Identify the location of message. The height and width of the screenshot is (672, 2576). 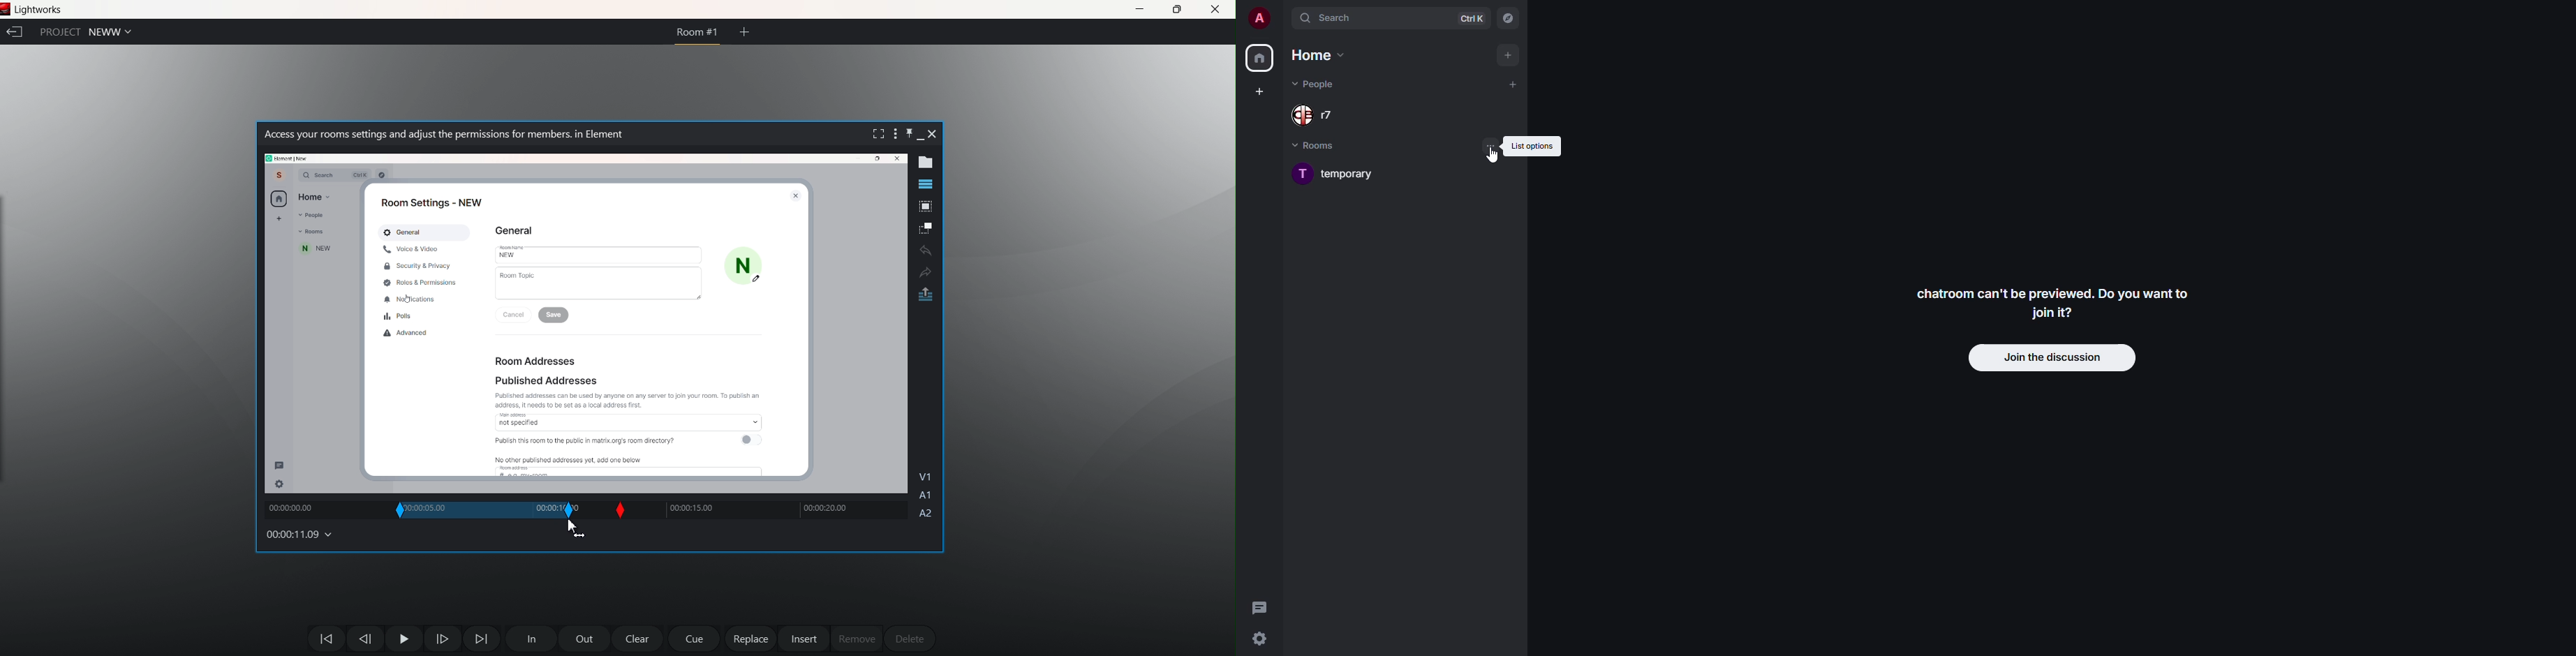
(281, 465).